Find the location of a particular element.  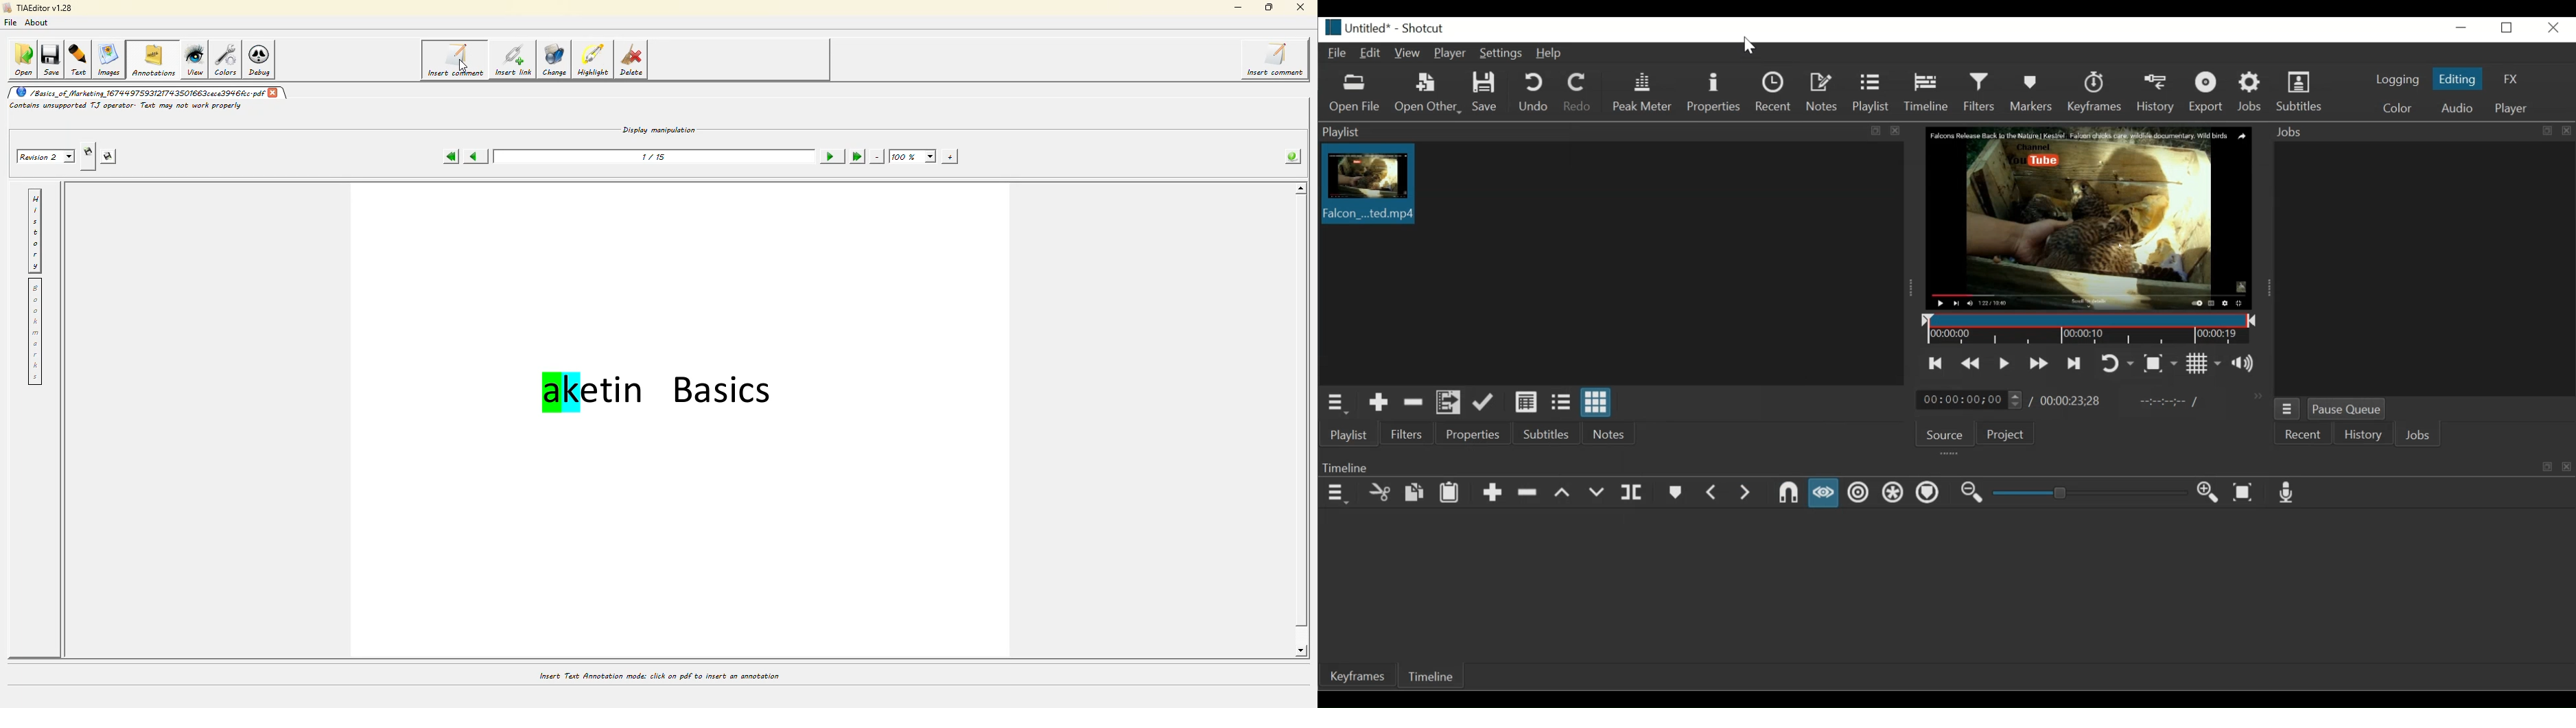

00:00:00:00(Current position) is located at coordinates (1969, 399).